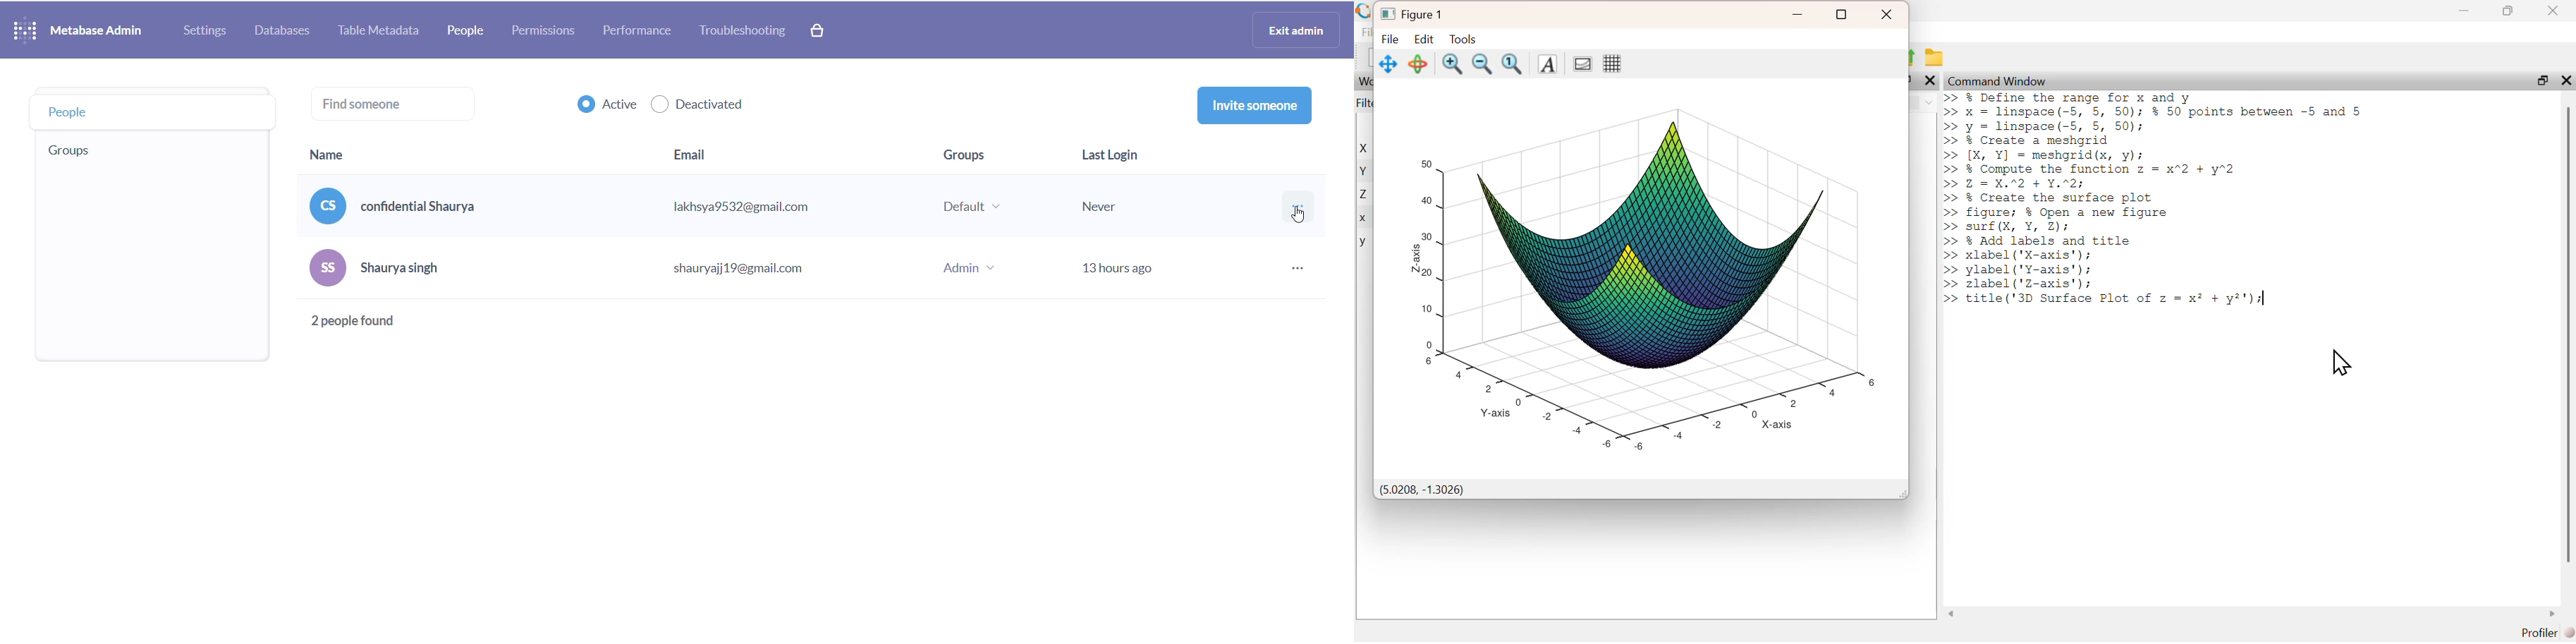 The image size is (2576, 644). Describe the element at coordinates (1462, 38) in the screenshot. I see `Tools` at that location.